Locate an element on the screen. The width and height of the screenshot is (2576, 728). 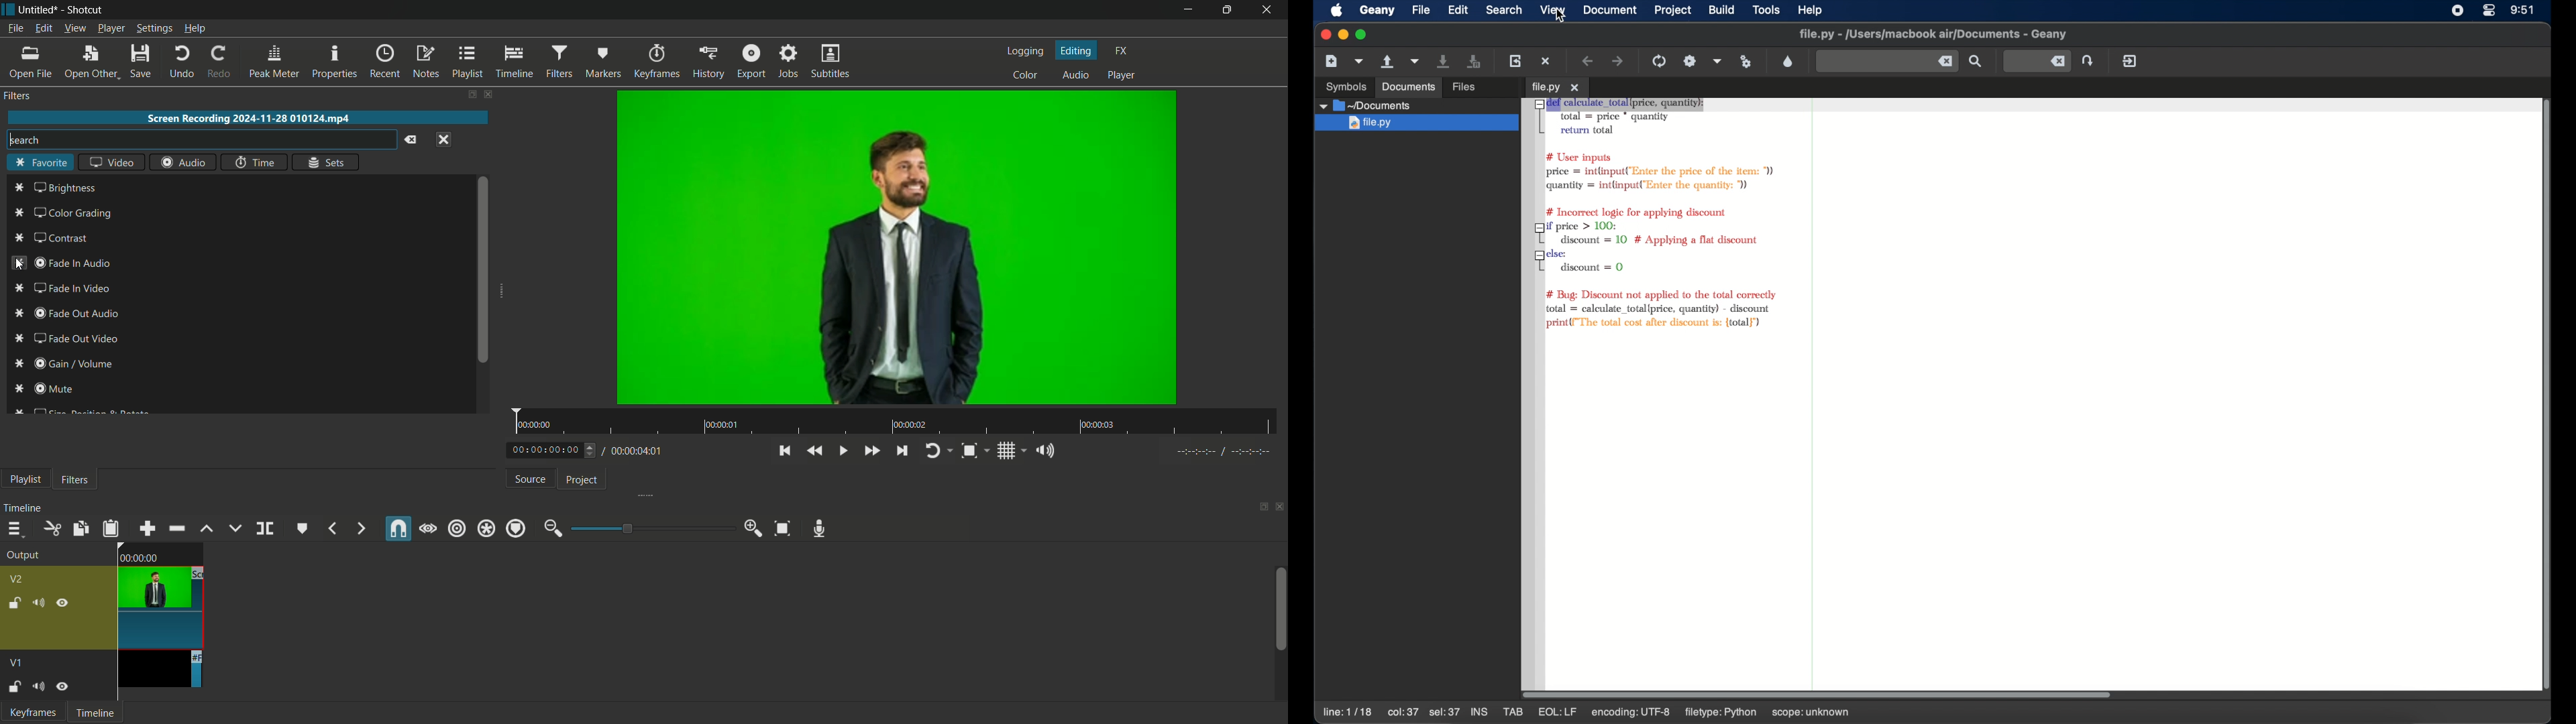
shotcut is located at coordinates (85, 10).